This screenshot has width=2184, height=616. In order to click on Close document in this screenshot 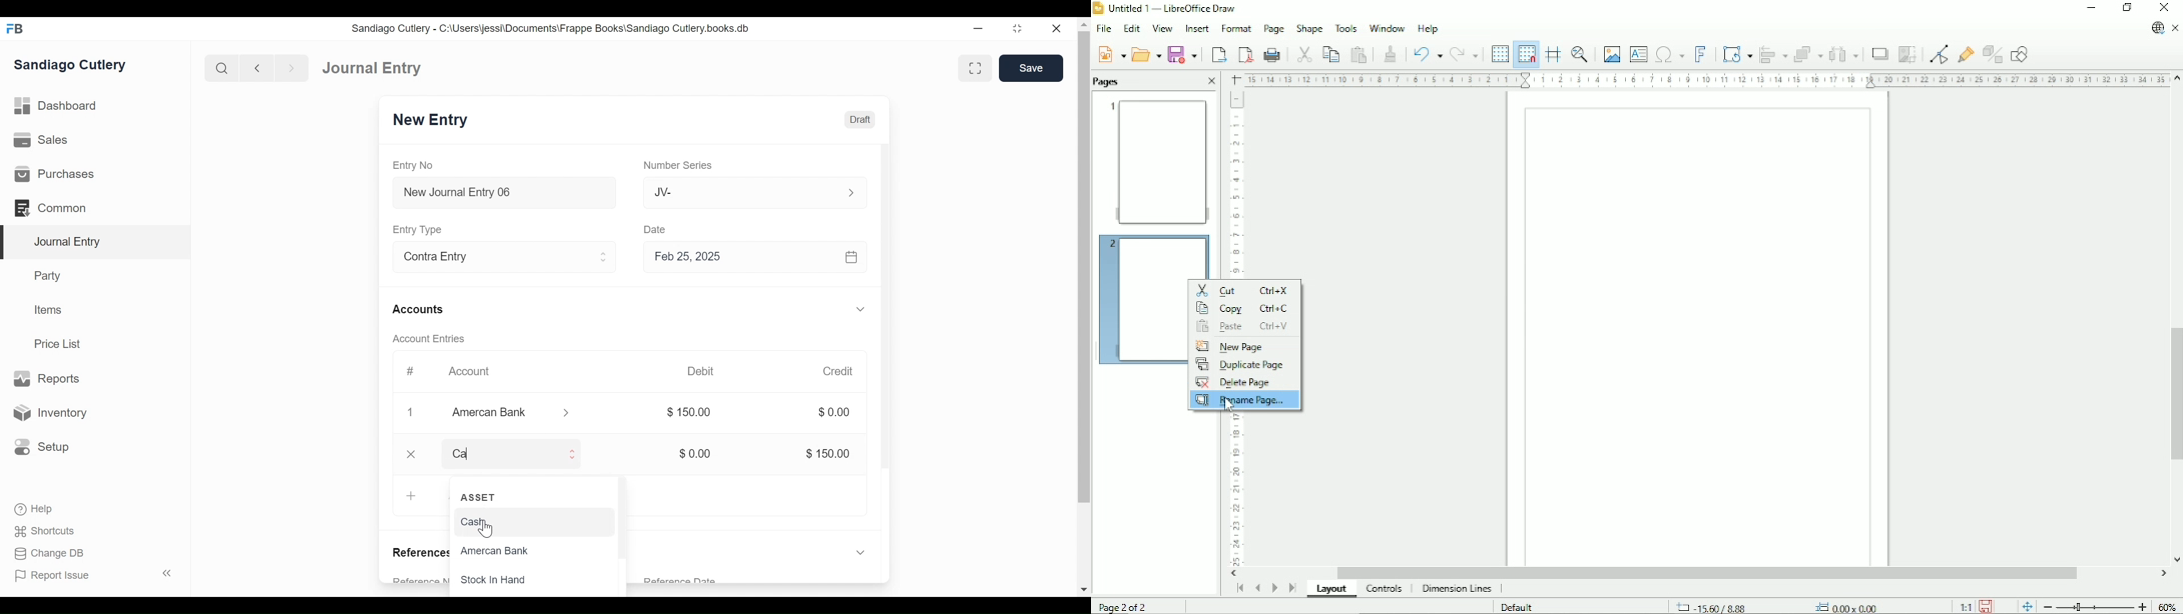, I will do `click(2176, 29)`.